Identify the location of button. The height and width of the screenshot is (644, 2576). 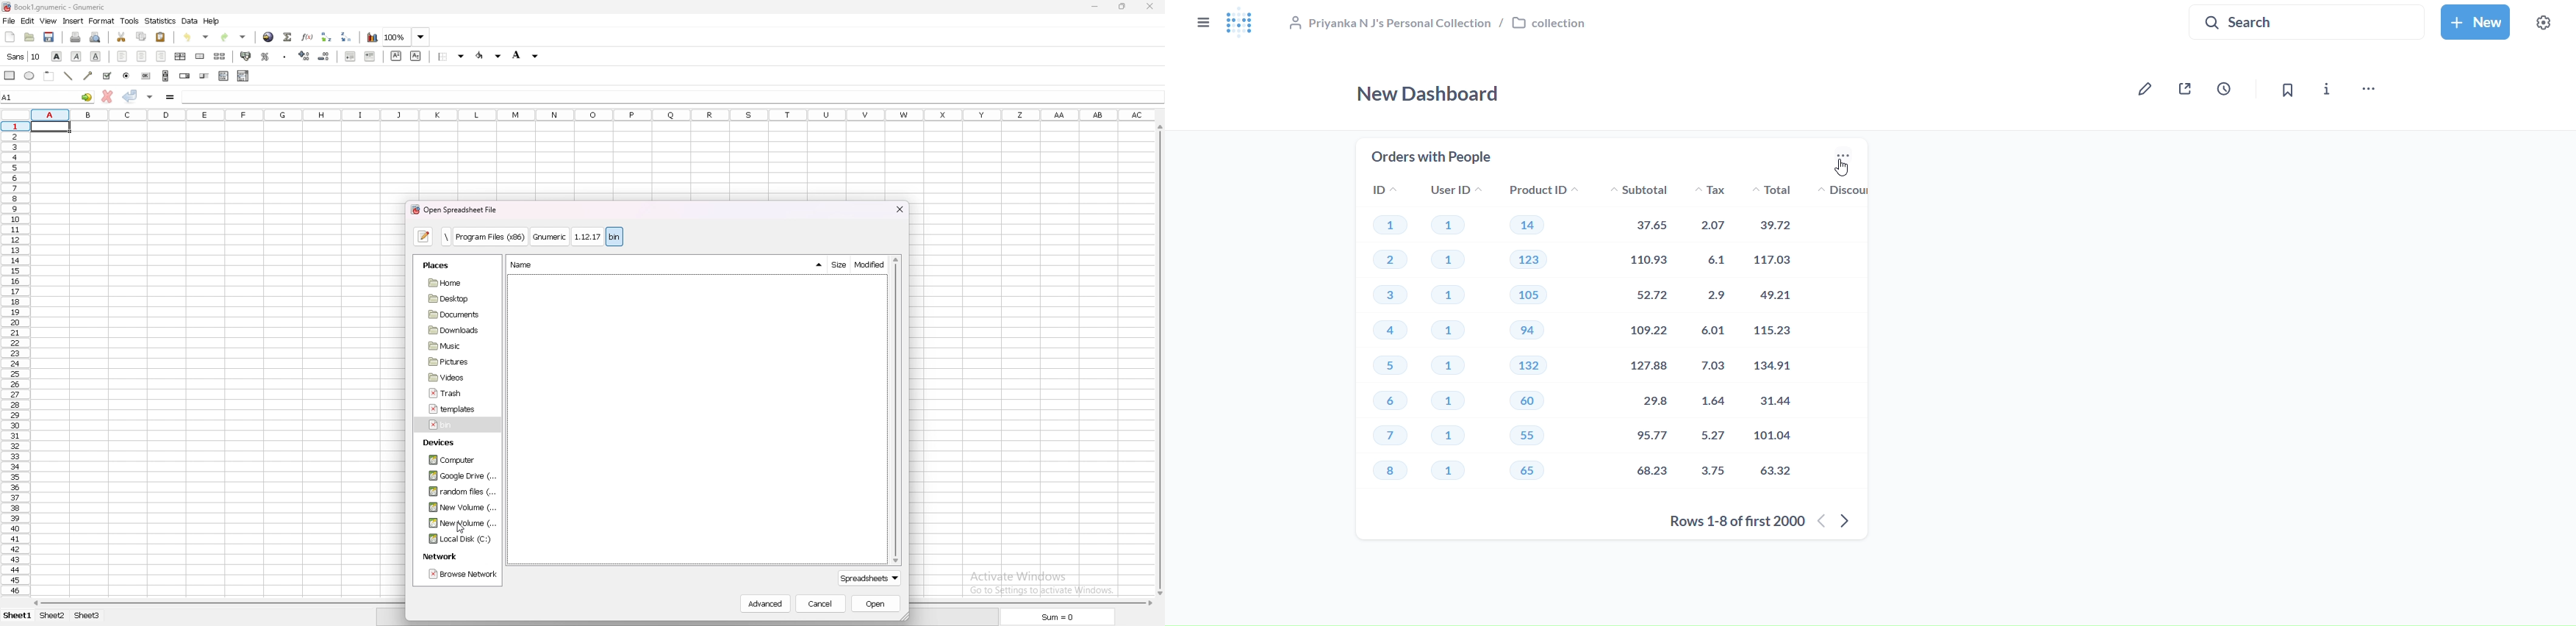
(147, 76).